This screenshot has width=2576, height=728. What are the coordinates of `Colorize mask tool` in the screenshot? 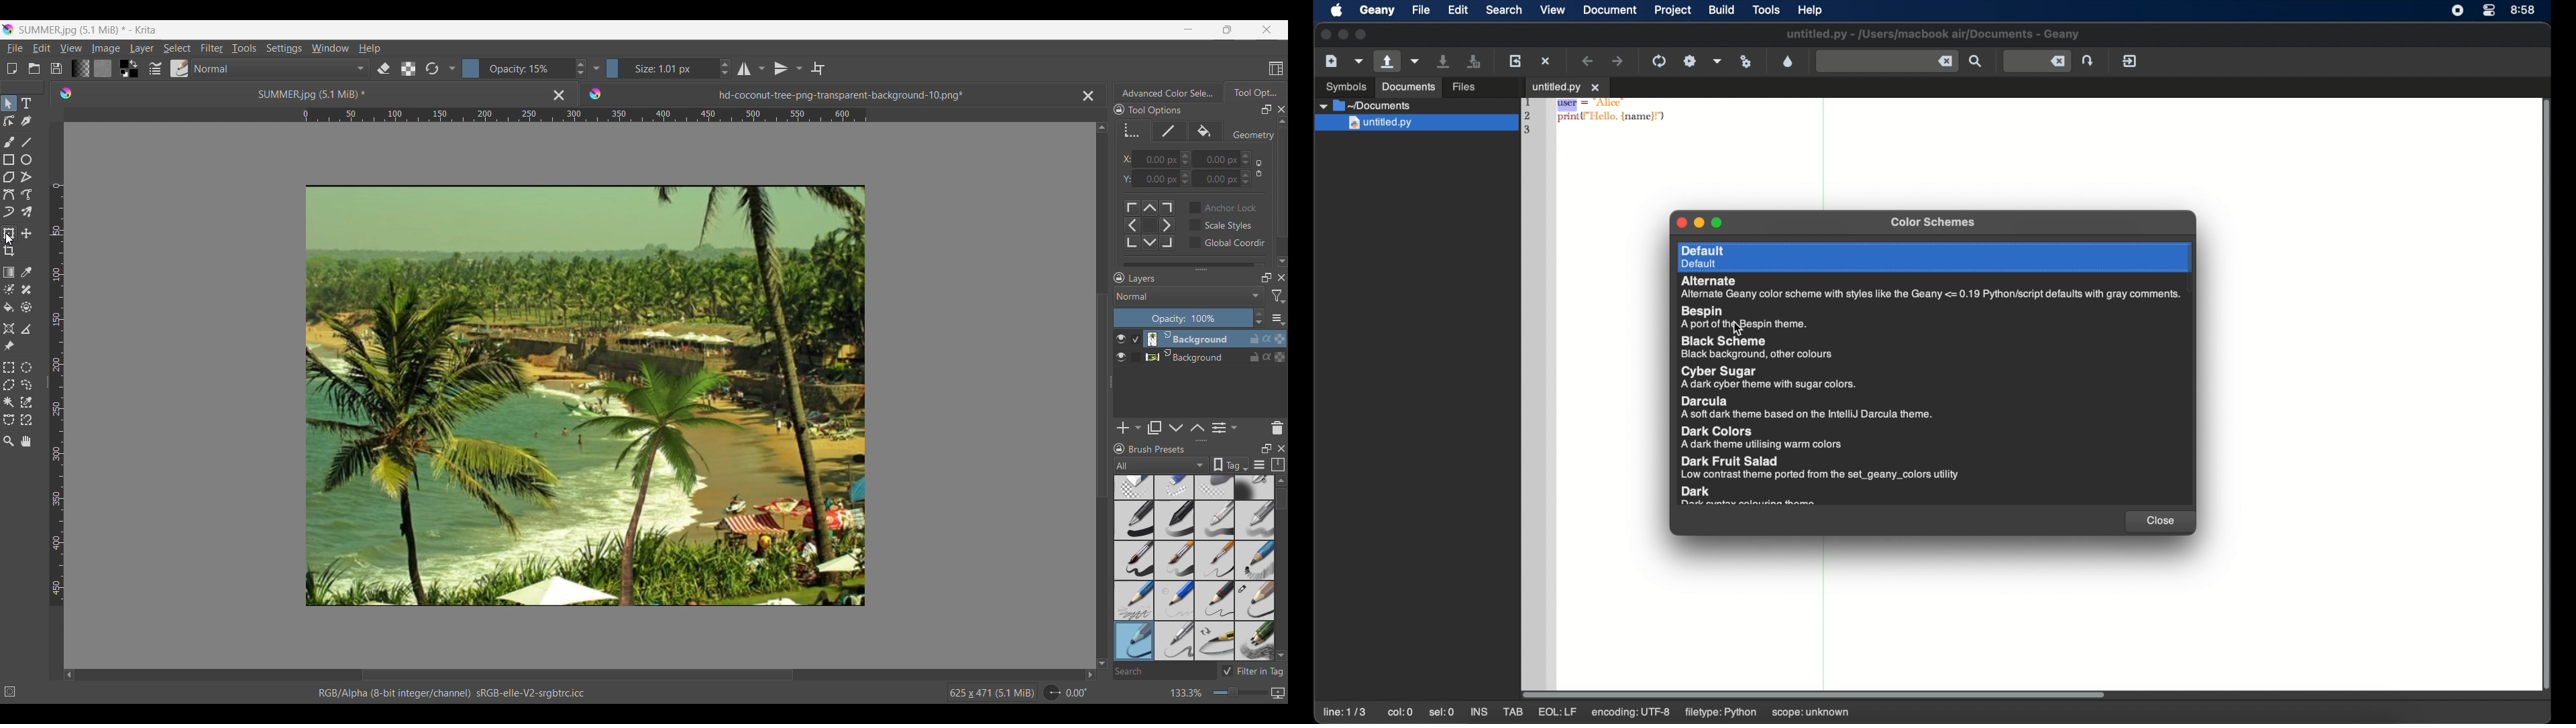 It's located at (9, 289).